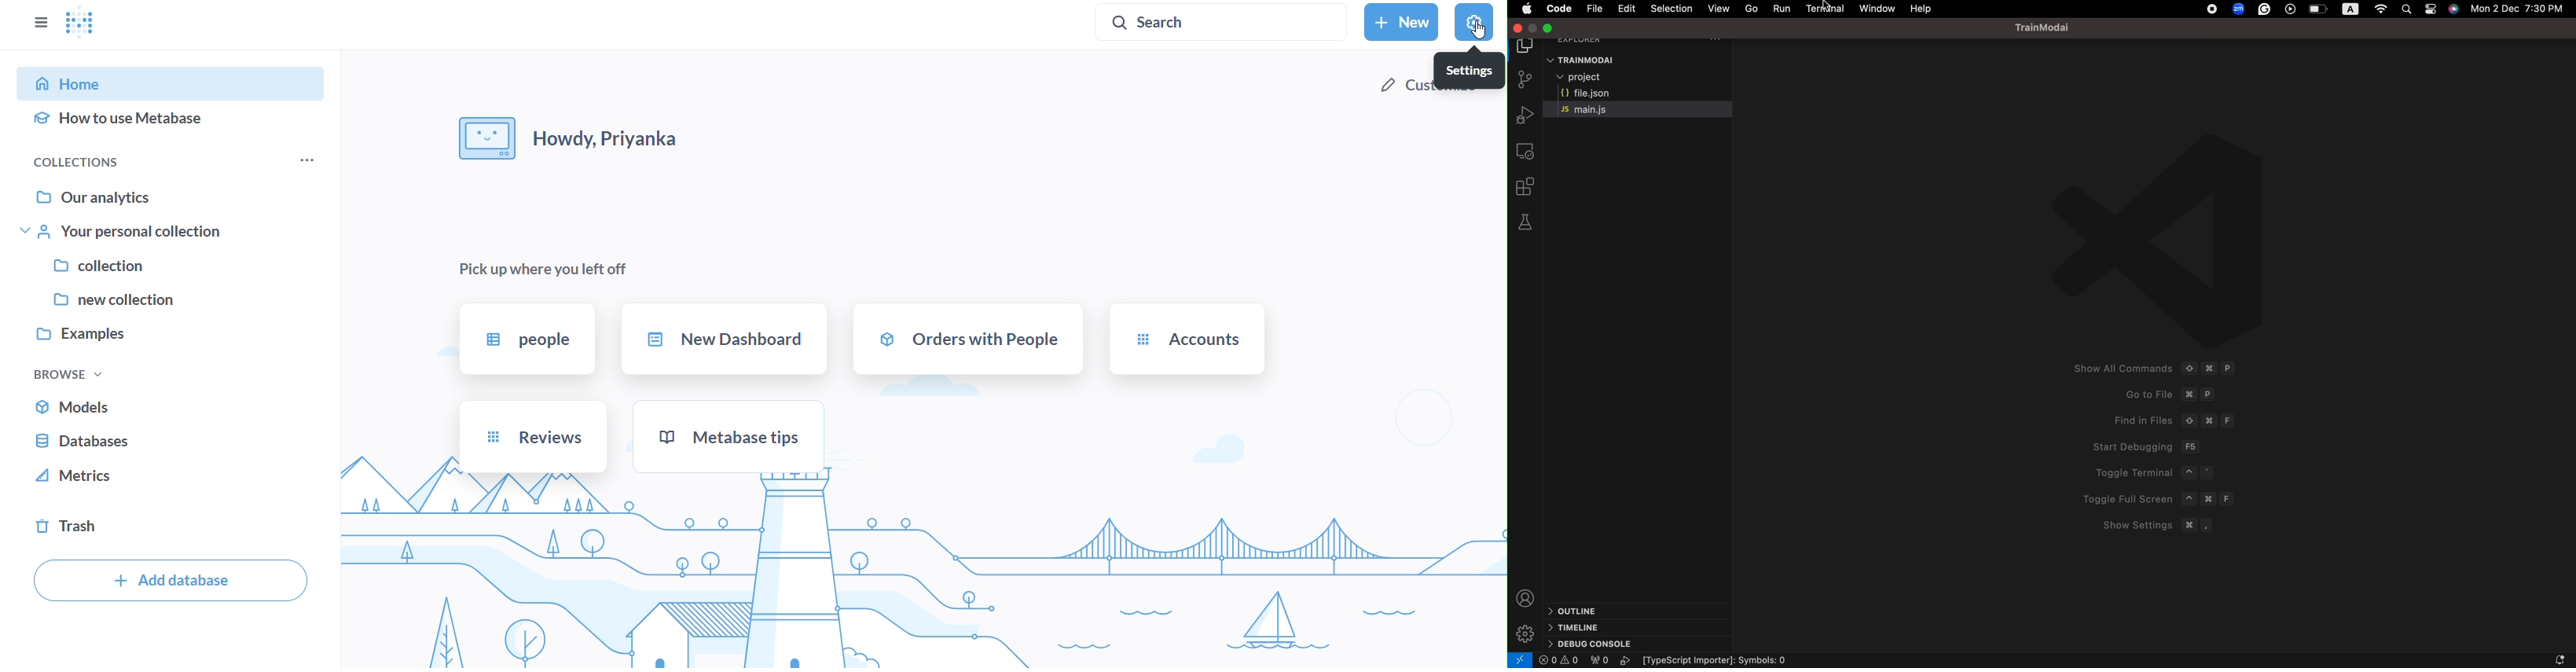  I want to click on our analytics, so click(176, 196).